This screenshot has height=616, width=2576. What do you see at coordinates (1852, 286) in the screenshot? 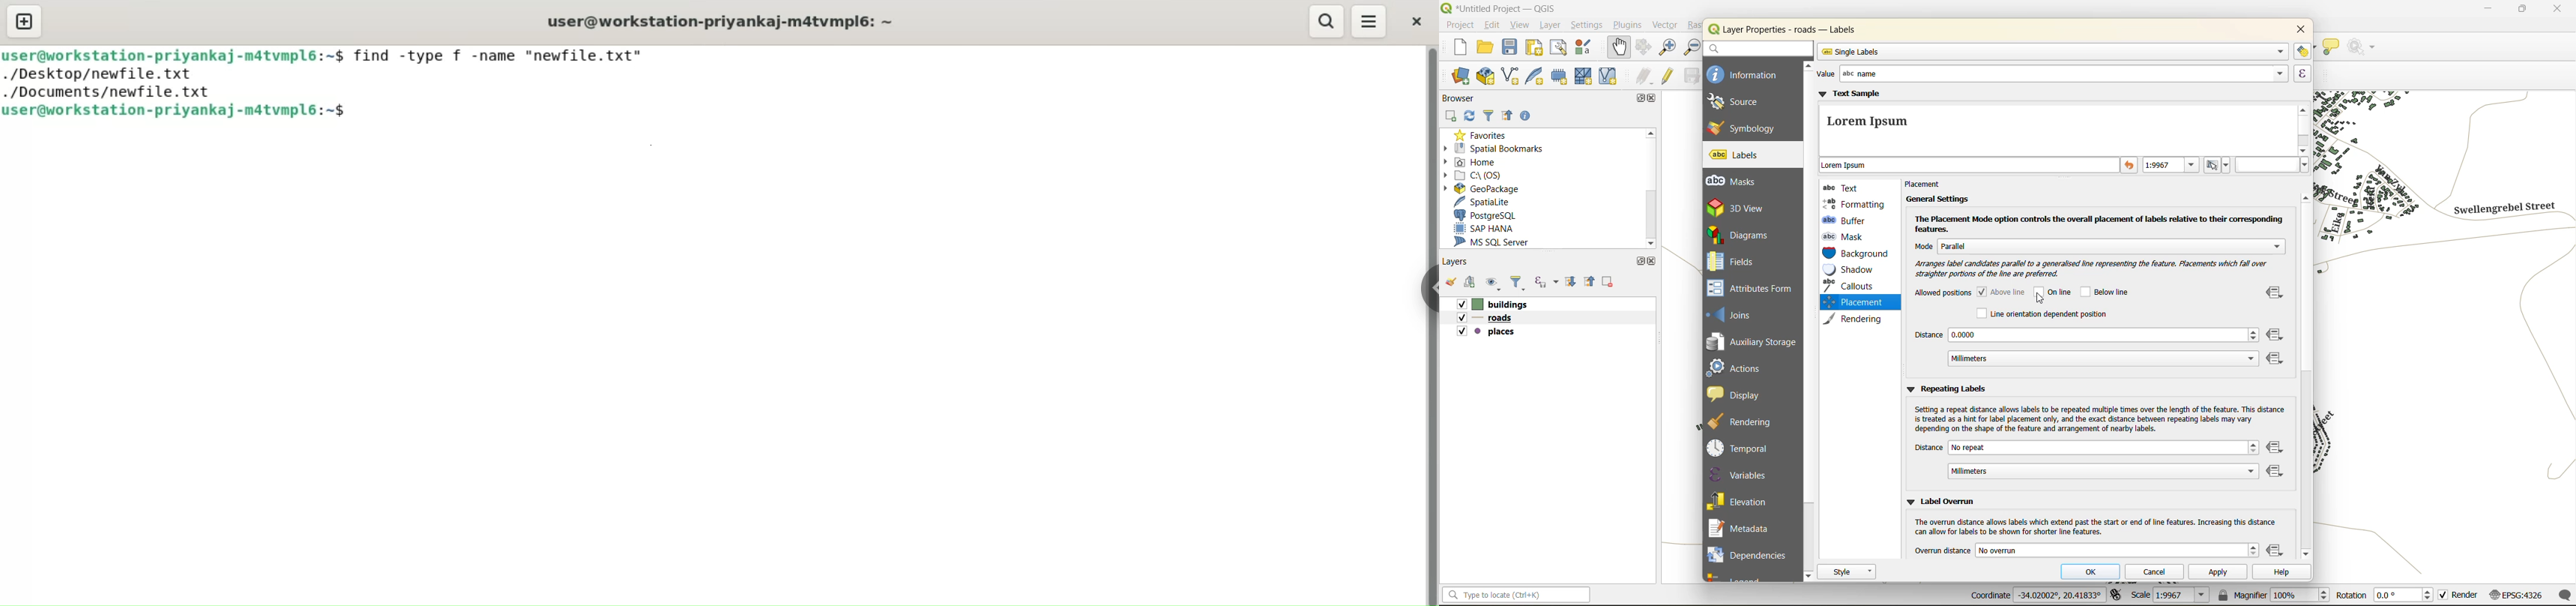
I see `callouts` at bounding box center [1852, 286].